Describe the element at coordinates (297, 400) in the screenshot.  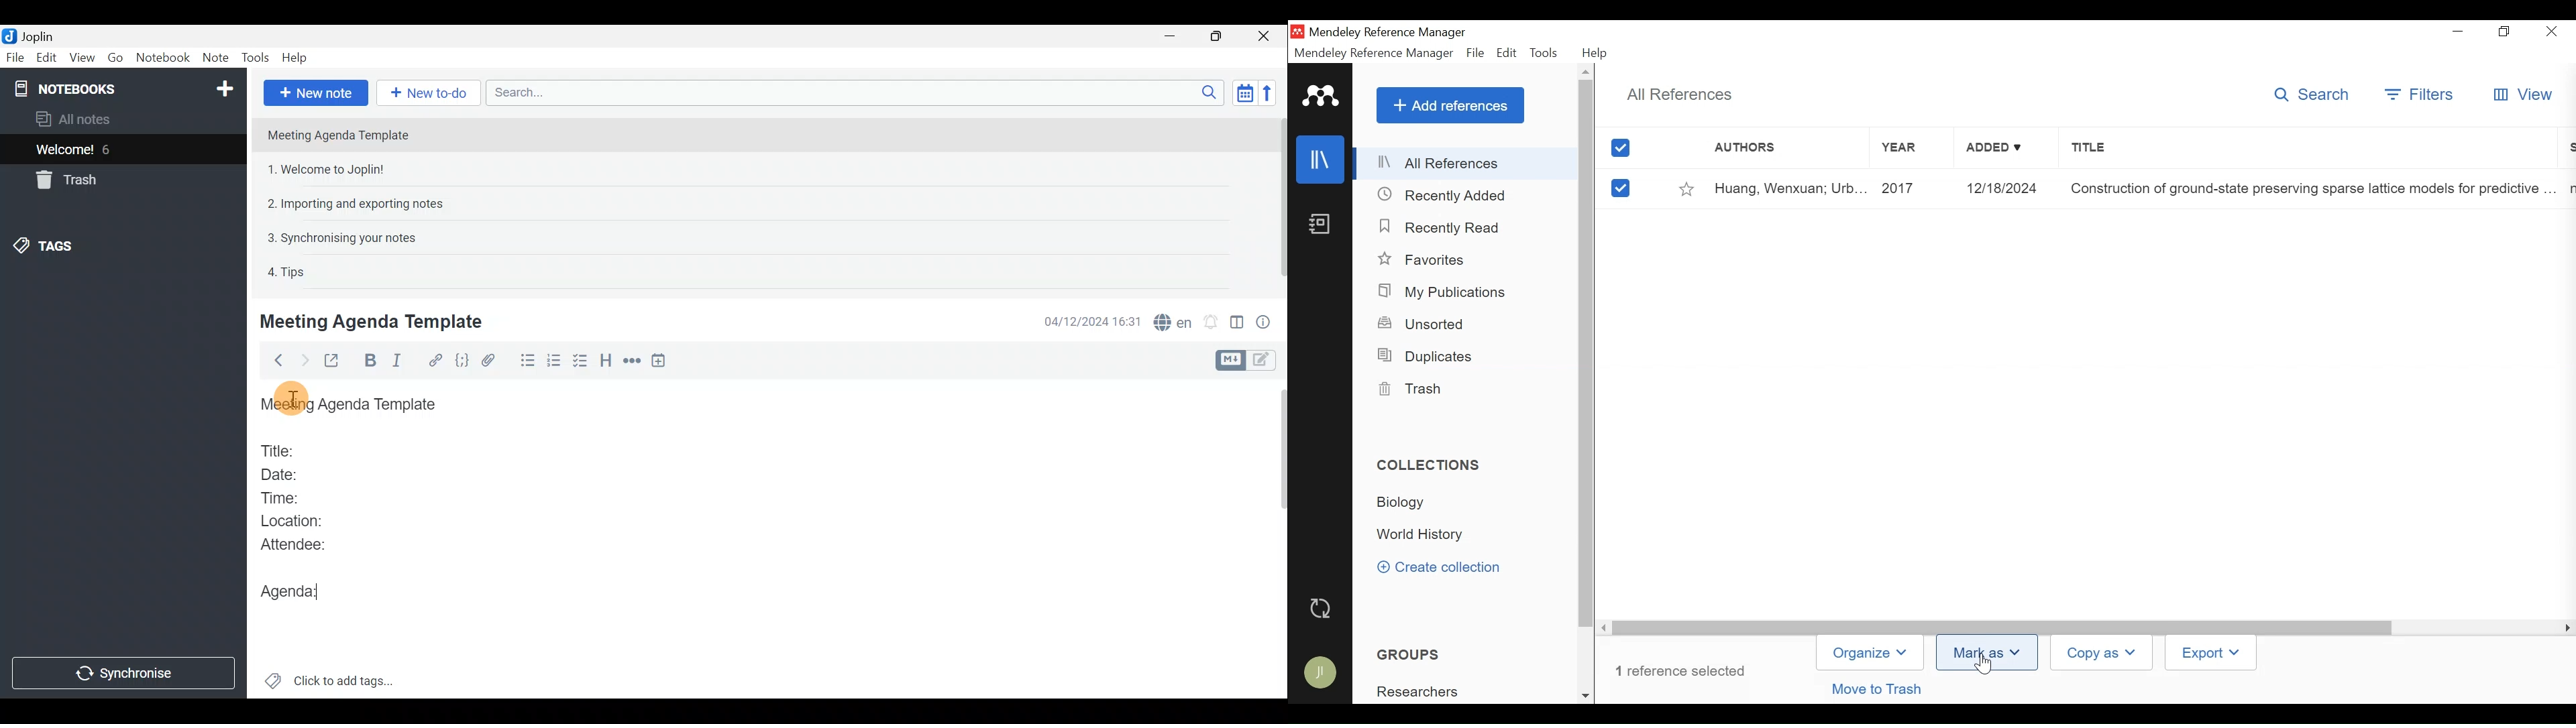
I see `` at that location.